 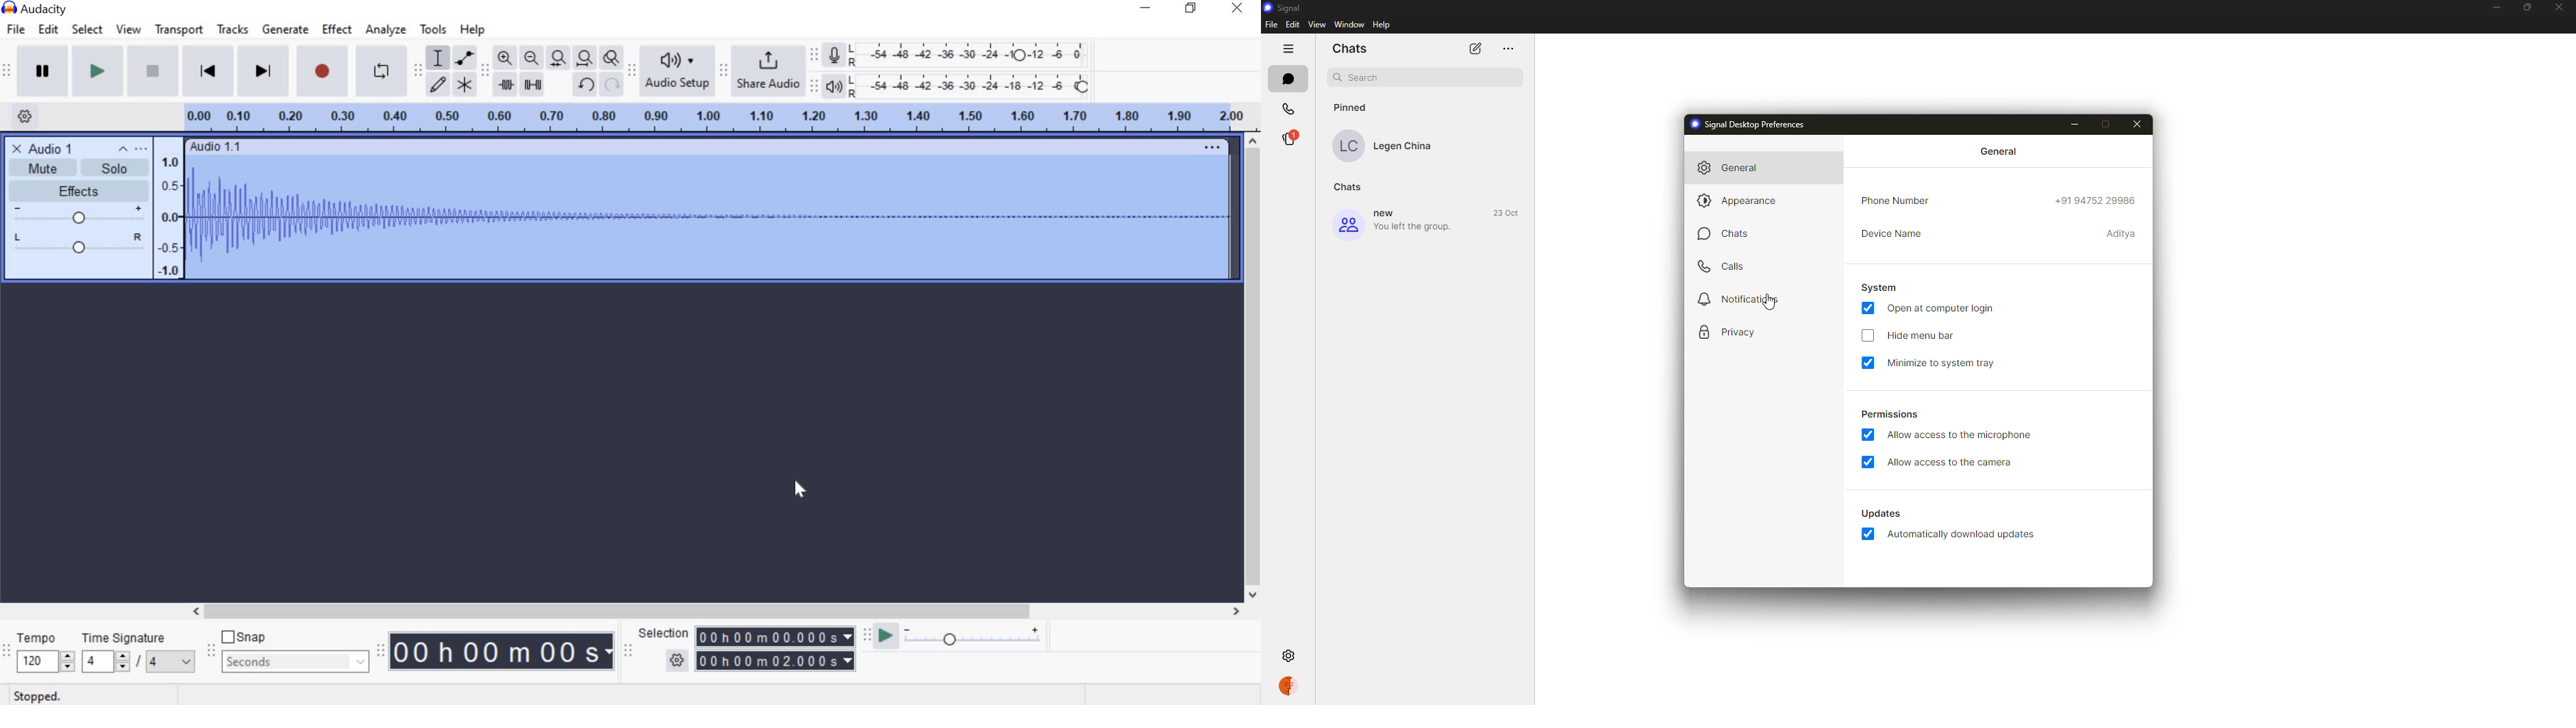 I want to click on Stop, so click(x=150, y=70).